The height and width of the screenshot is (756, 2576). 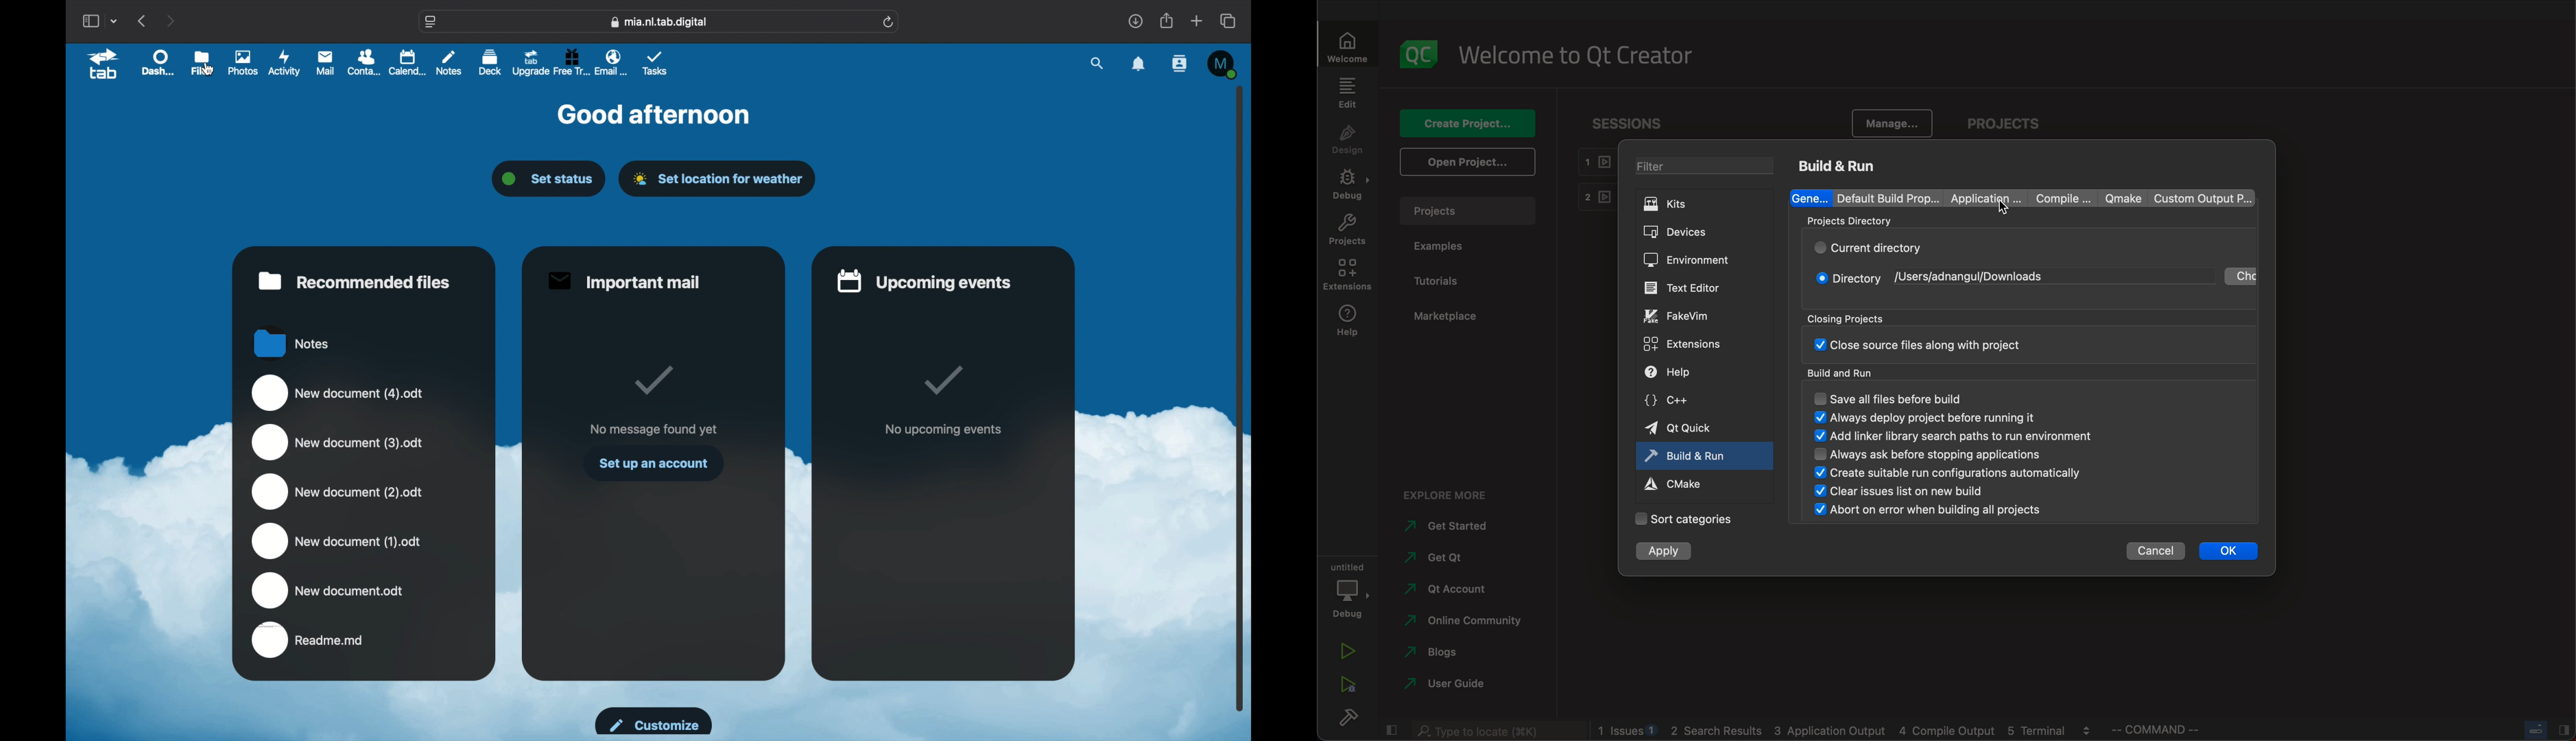 I want to click on downloads, so click(x=1136, y=21).